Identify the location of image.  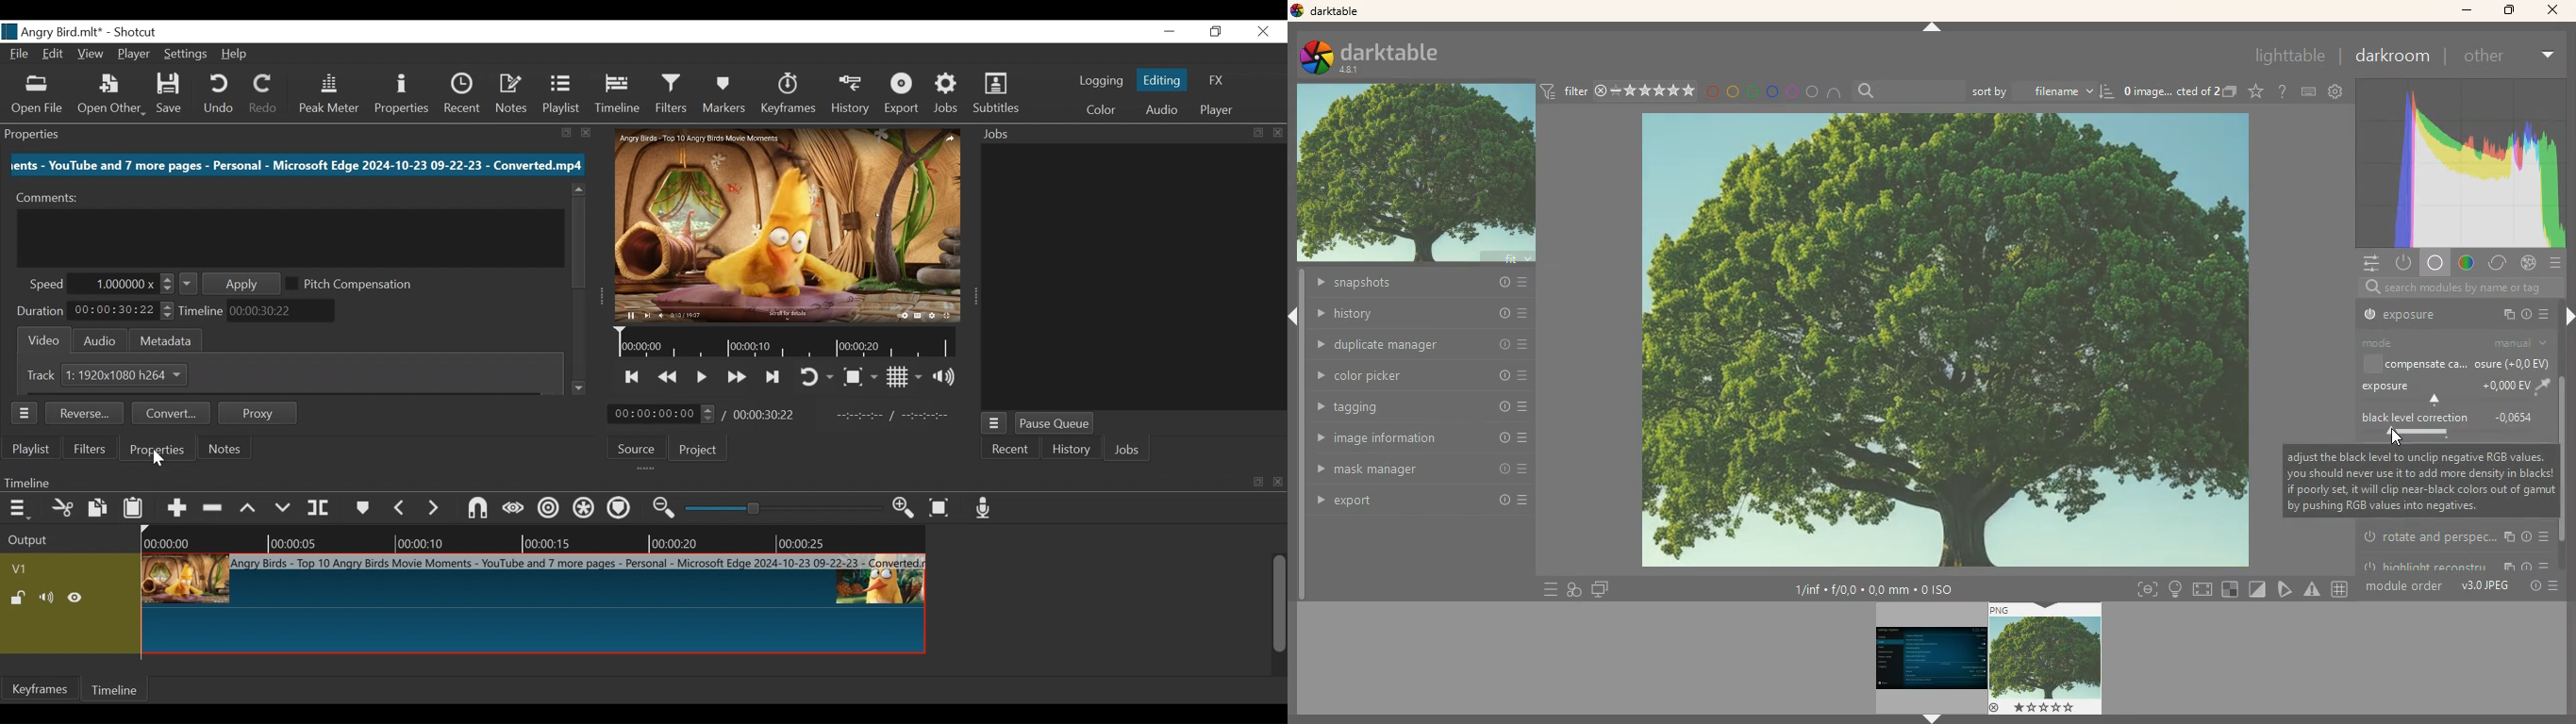
(1419, 174).